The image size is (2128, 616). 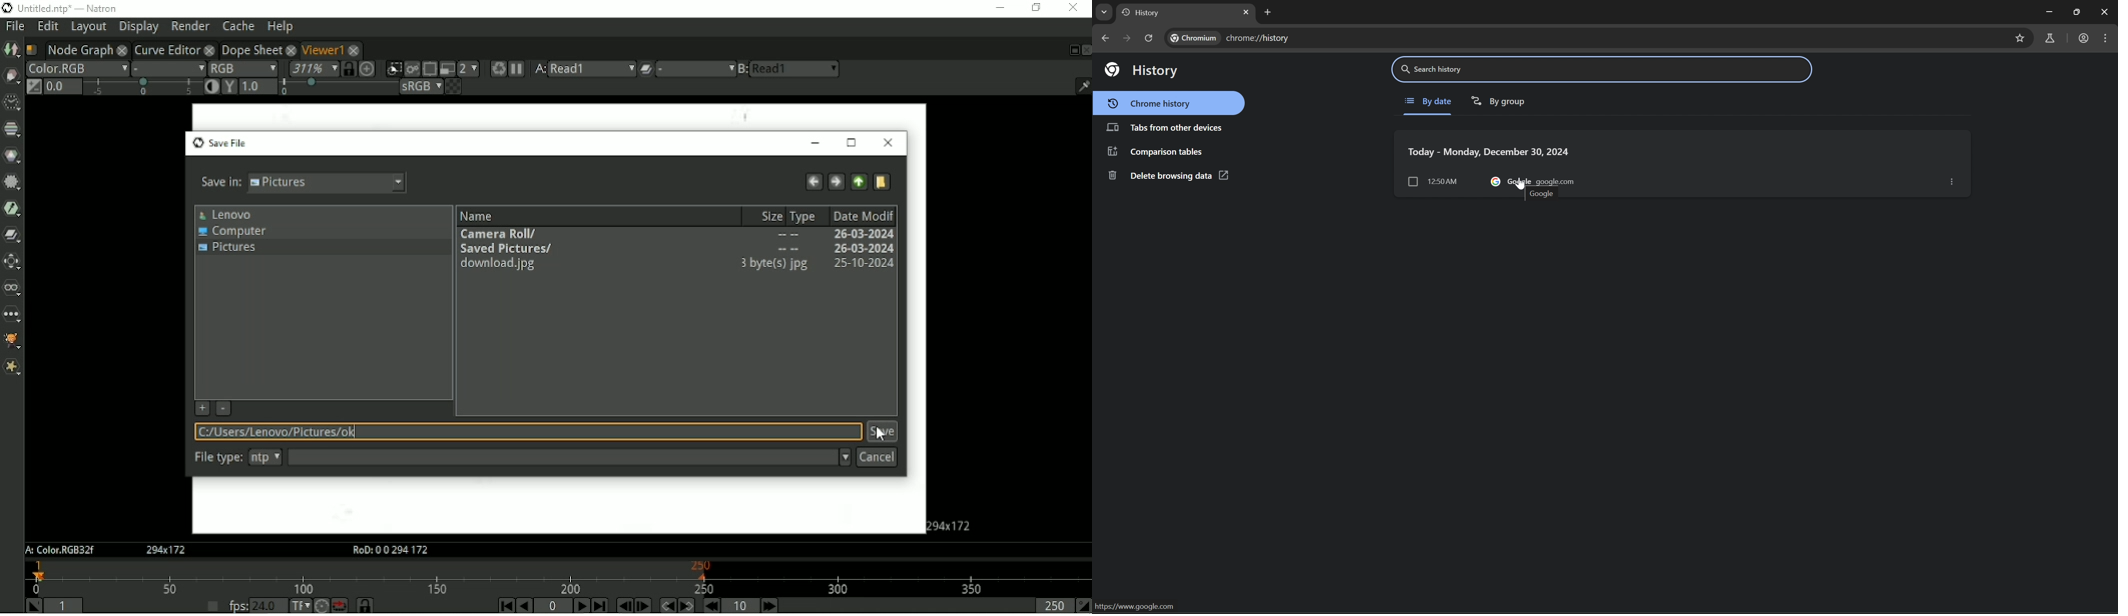 I want to click on ntp, so click(x=266, y=457).